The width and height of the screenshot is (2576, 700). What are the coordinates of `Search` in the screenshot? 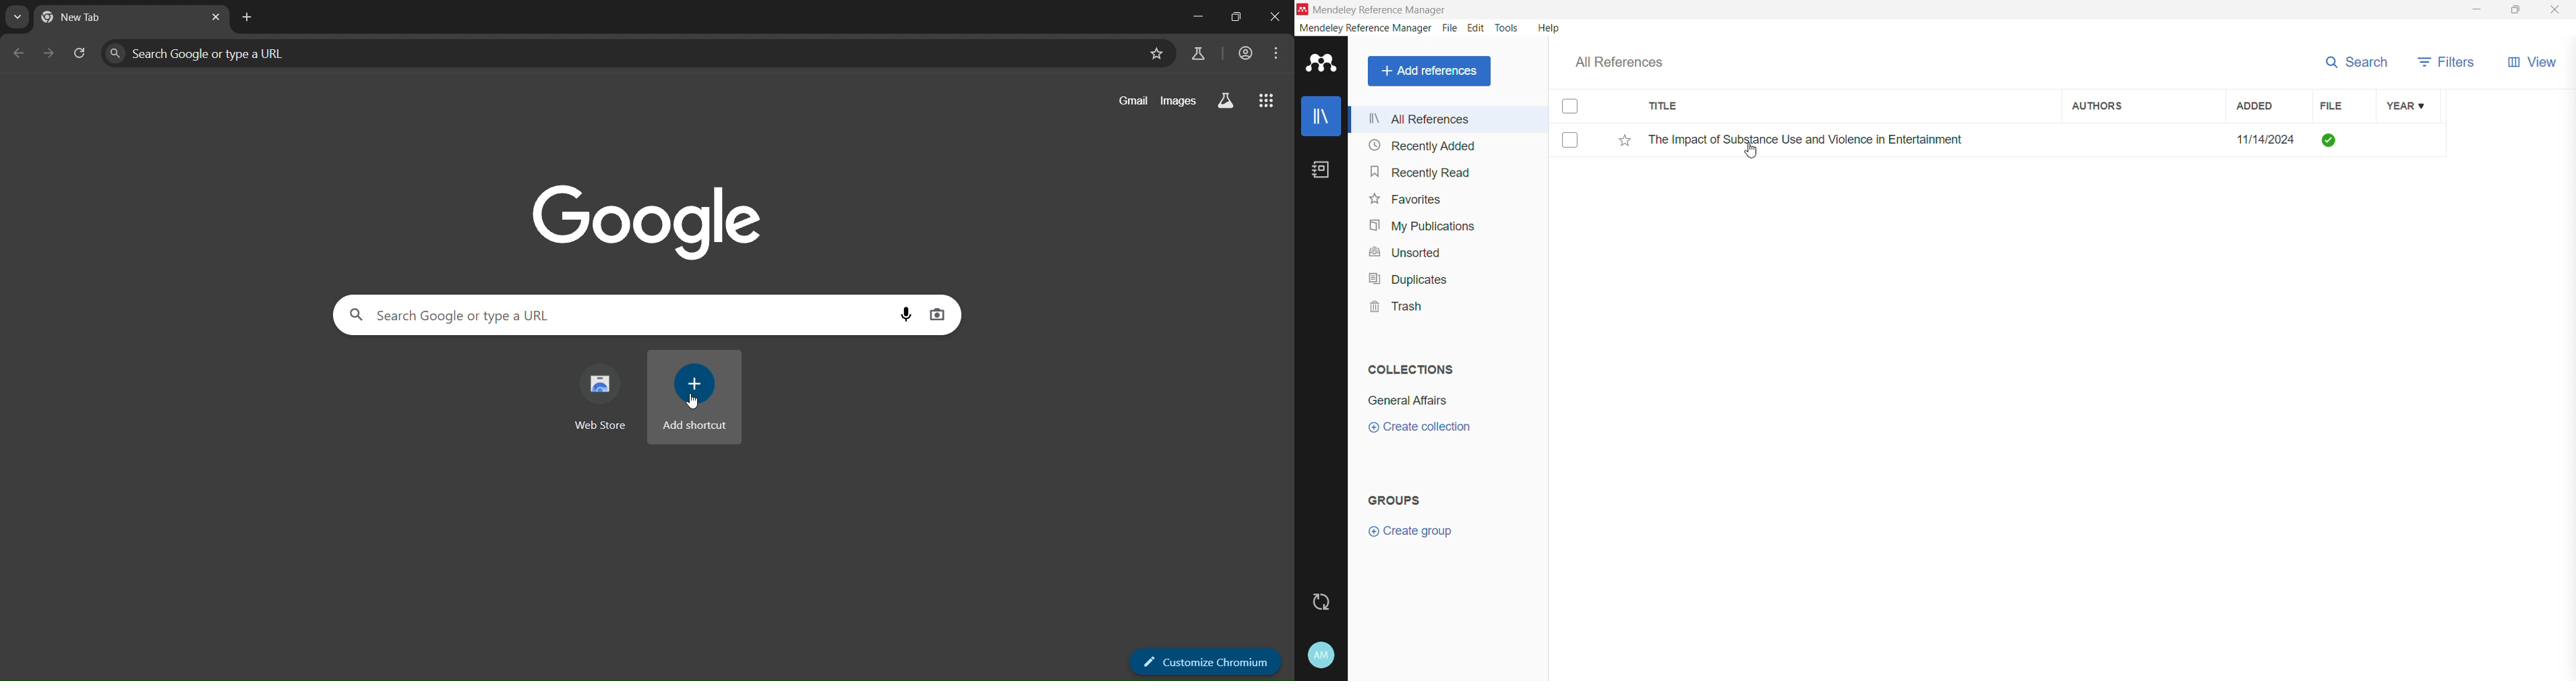 It's located at (2359, 61).